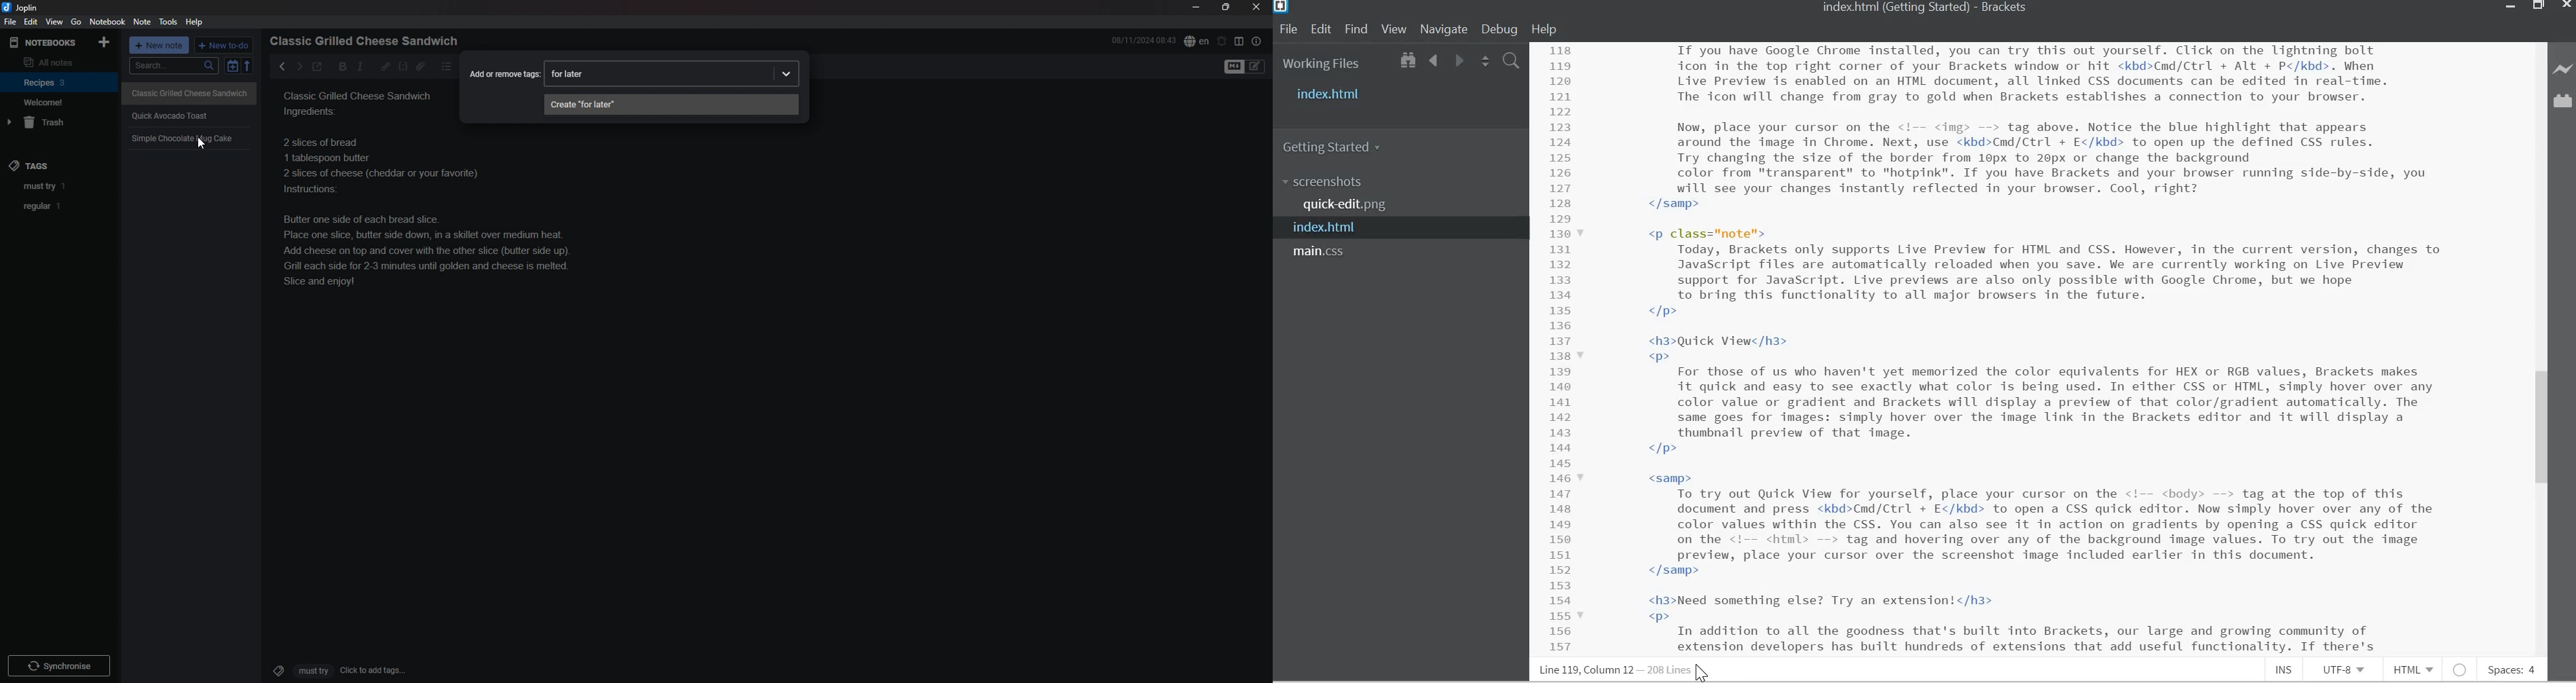 The width and height of the screenshot is (2576, 700). What do you see at coordinates (225, 45) in the screenshot?
I see `new todo` at bounding box center [225, 45].